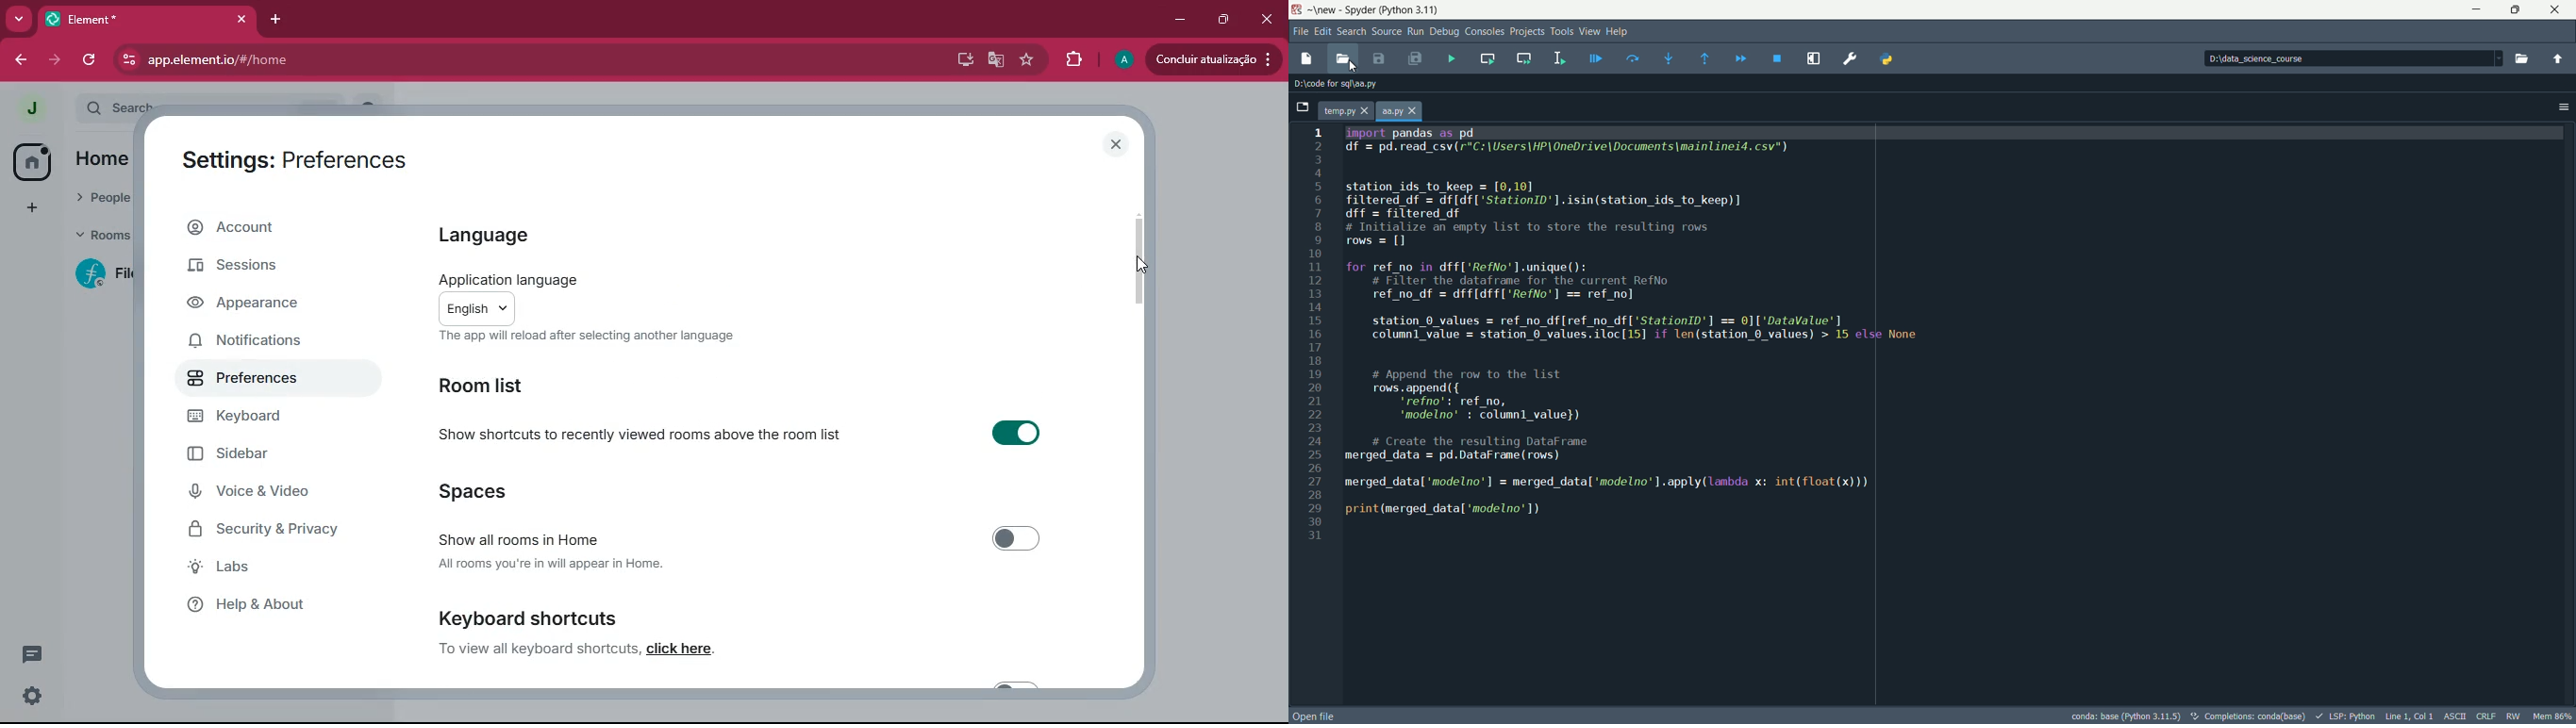 Image resolution: width=2576 pixels, height=728 pixels. What do you see at coordinates (642, 435) in the screenshot?
I see `show shortcuts` at bounding box center [642, 435].